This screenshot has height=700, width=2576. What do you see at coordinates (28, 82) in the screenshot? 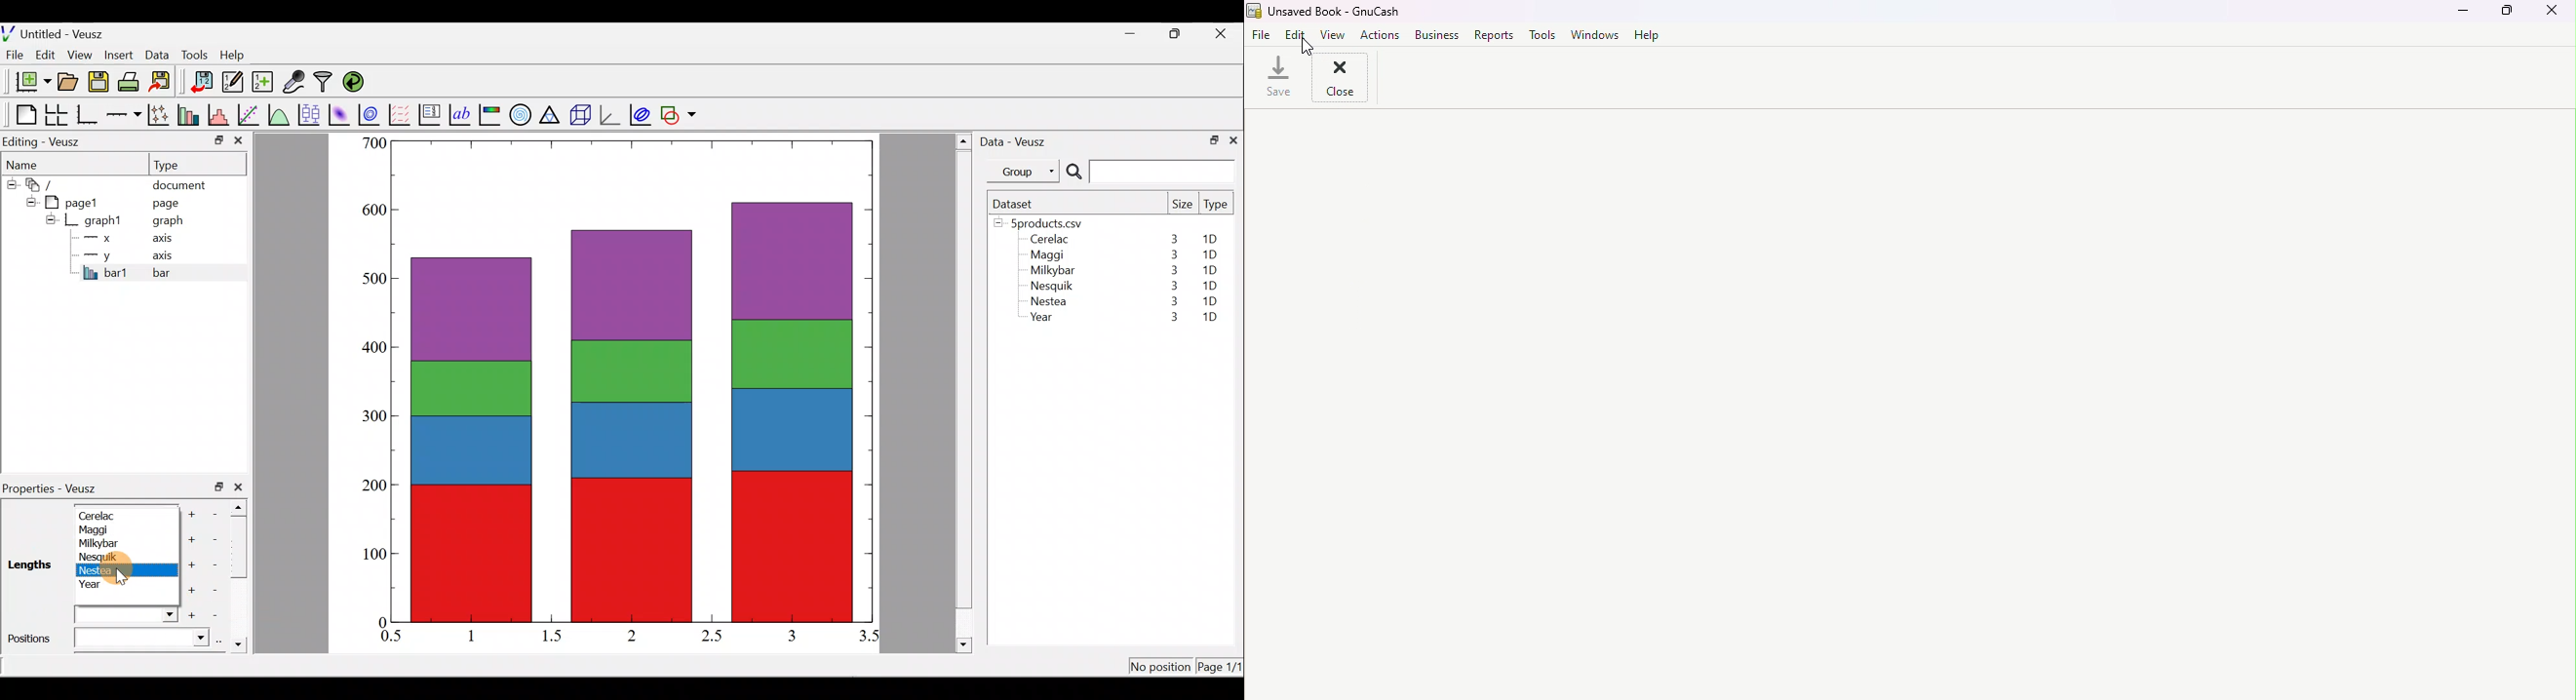
I see `New document` at bounding box center [28, 82].